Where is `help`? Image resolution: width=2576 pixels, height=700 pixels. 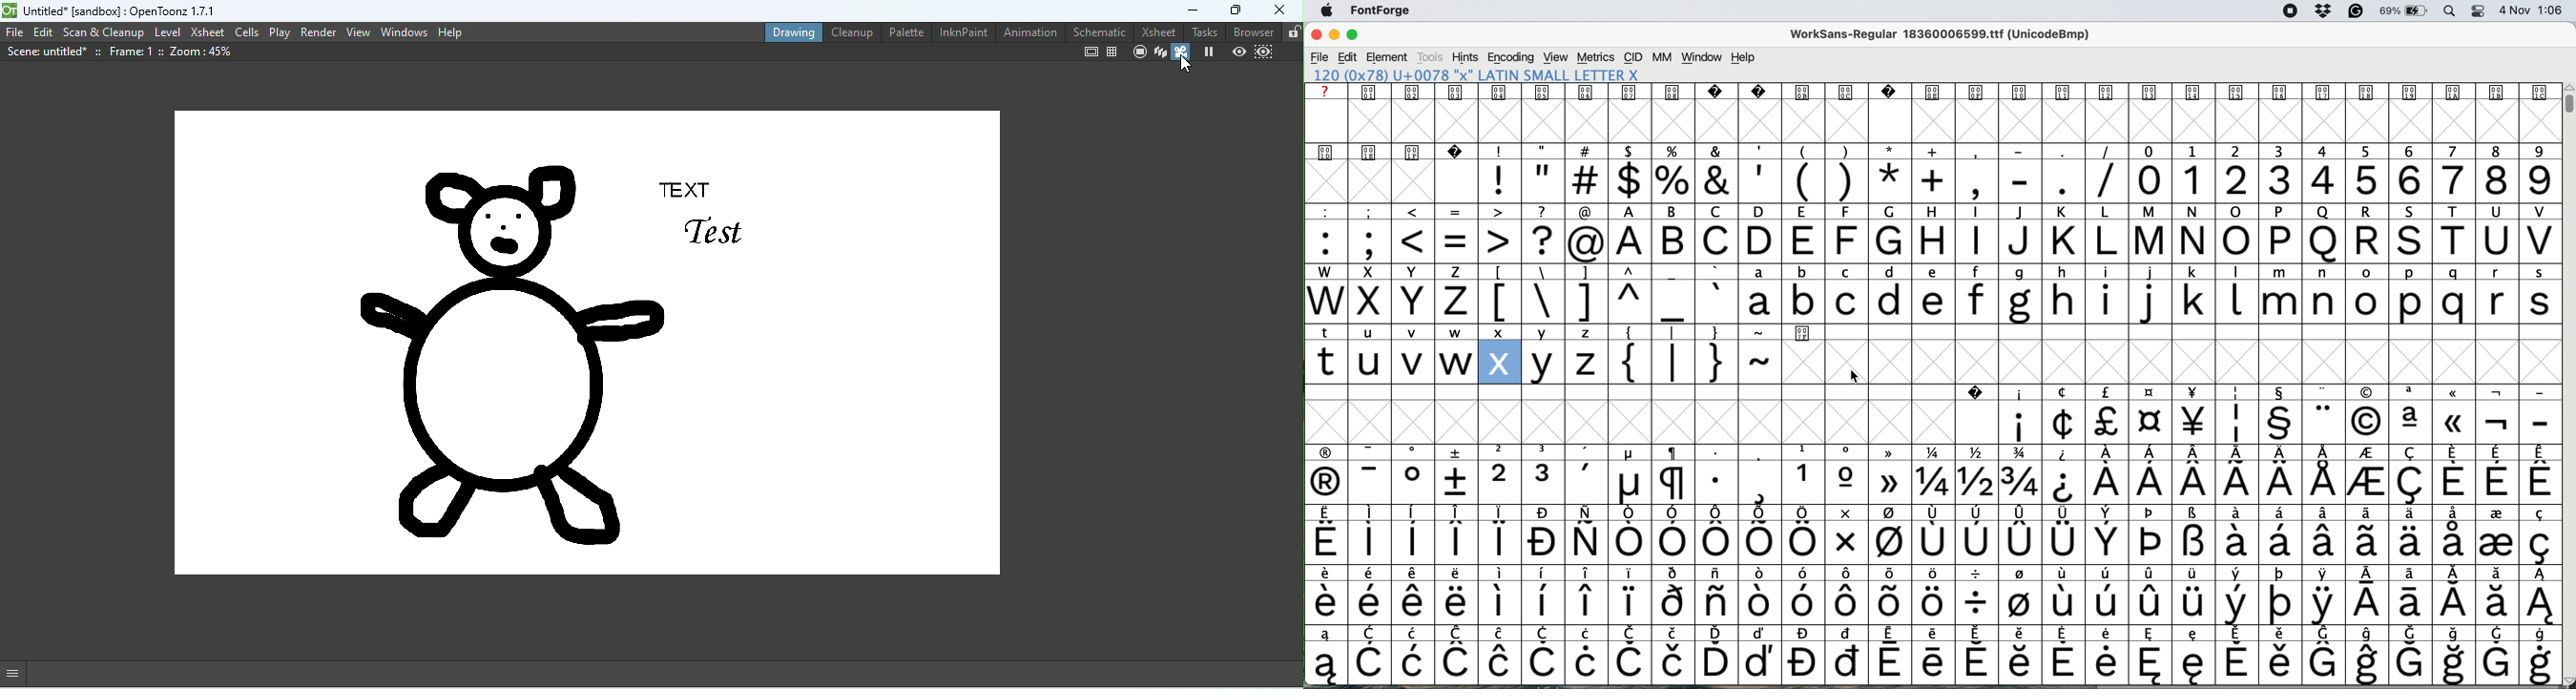
help is located at coordinates (450, 31).